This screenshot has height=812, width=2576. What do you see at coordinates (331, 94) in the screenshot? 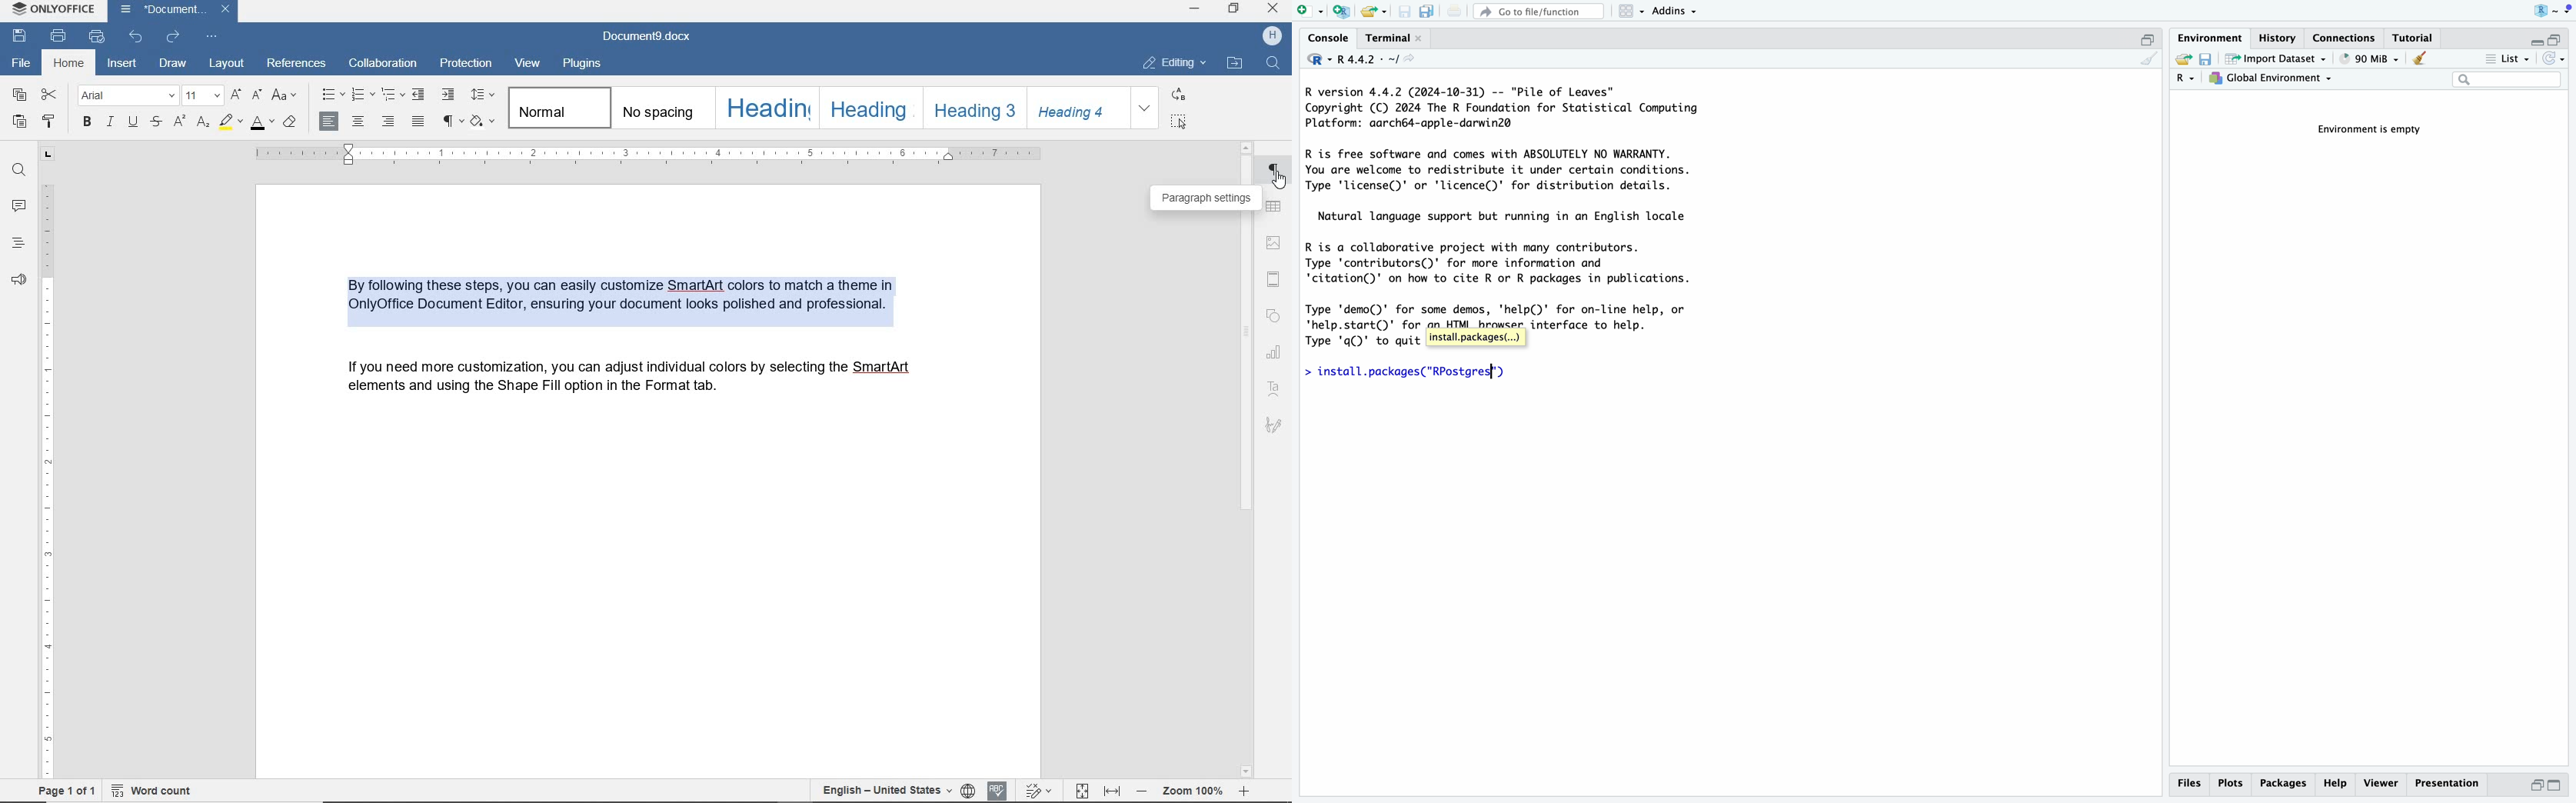
I see `bullets` at bounding box center [331, 94].